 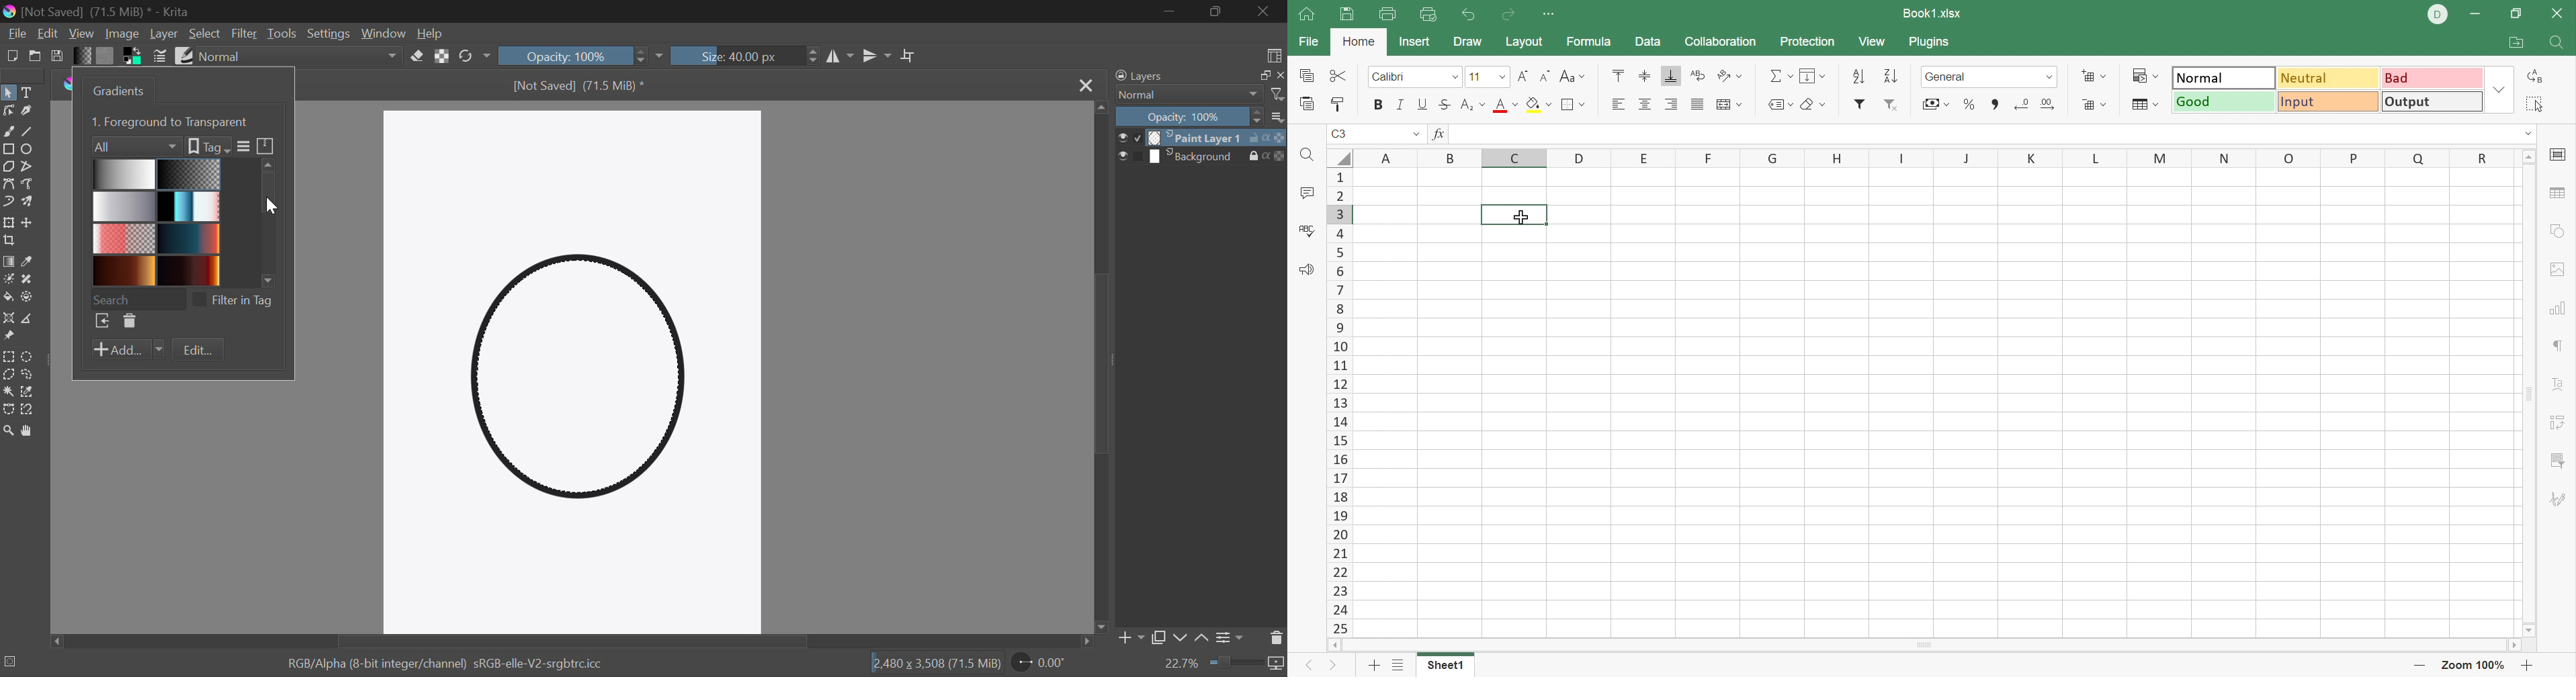 What do you see at coordinates (1267, 138) in the screenshot?
I see `actions` at bounding box center [1267, 138].